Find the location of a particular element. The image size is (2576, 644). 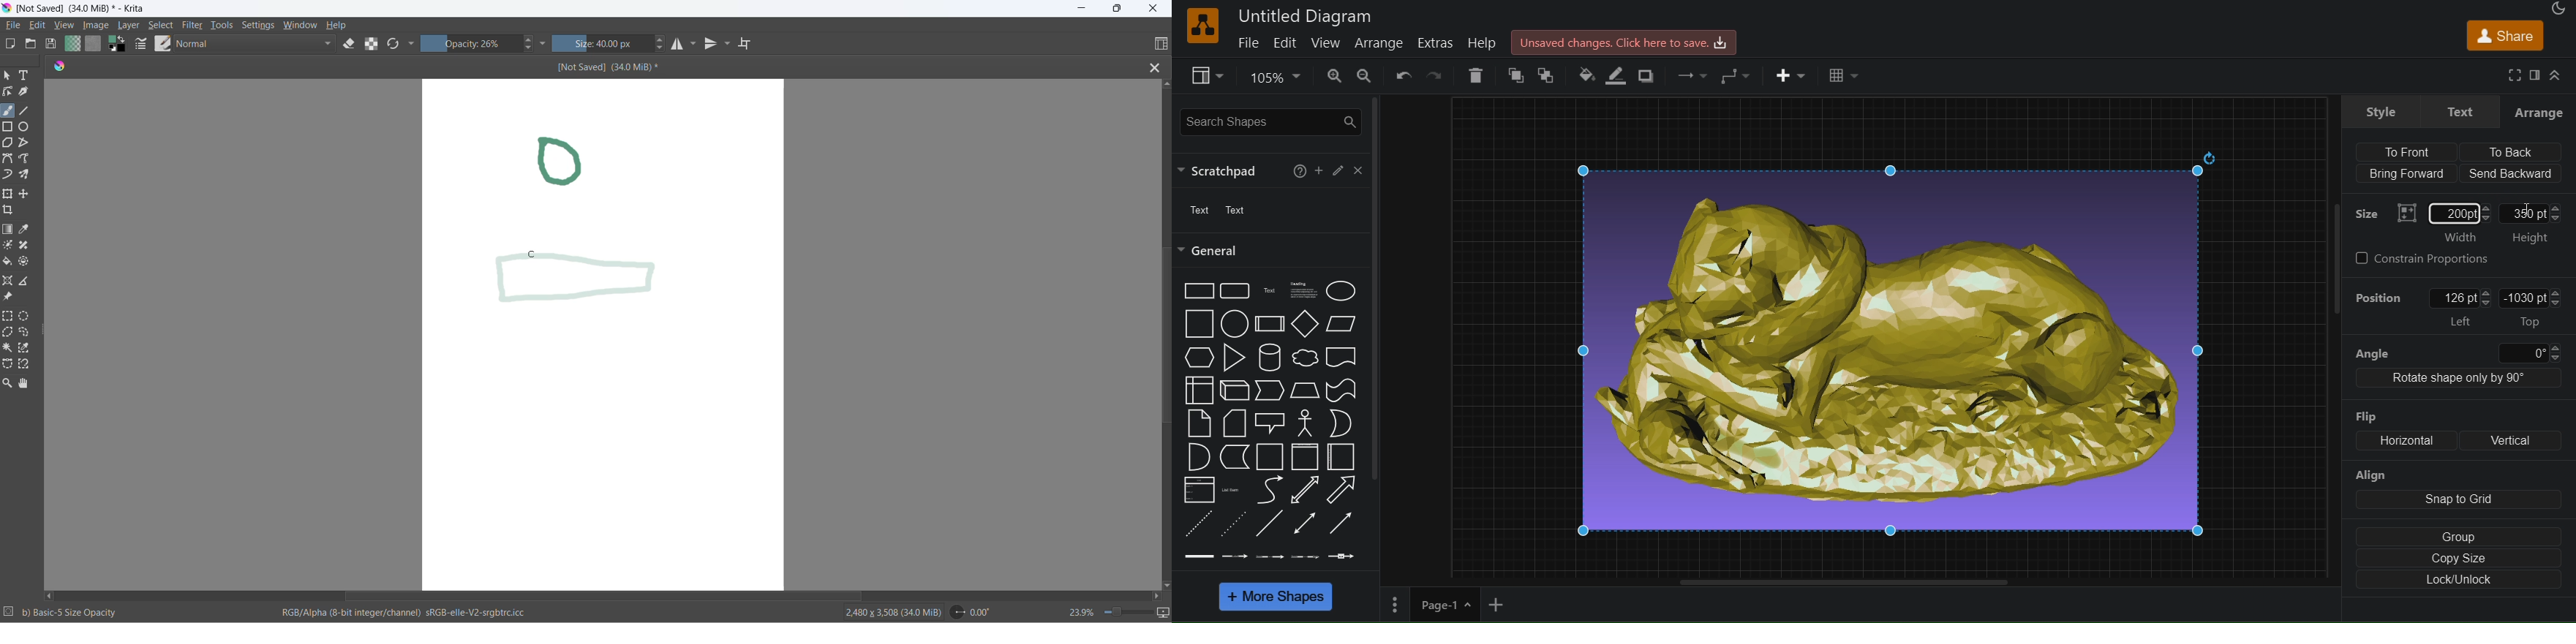

fill color is located at coordinates (1586, 76).